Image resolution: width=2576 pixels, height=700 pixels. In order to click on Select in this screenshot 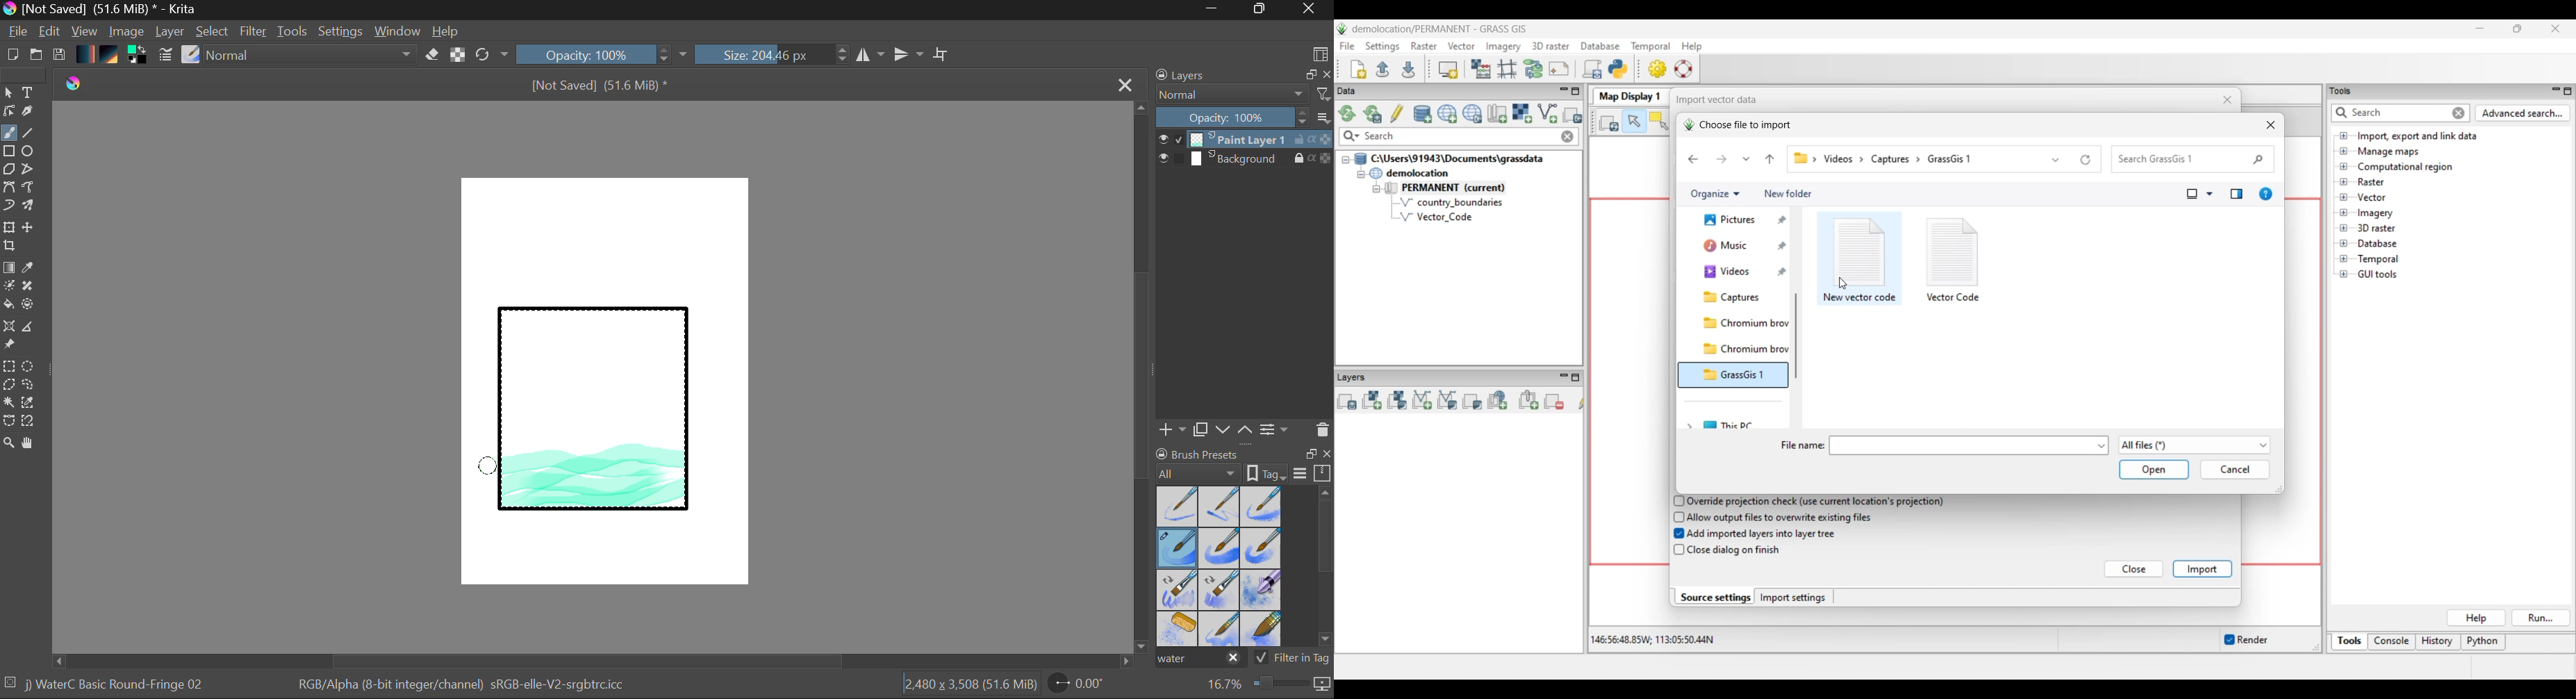, I will do `click(213, 32)`.